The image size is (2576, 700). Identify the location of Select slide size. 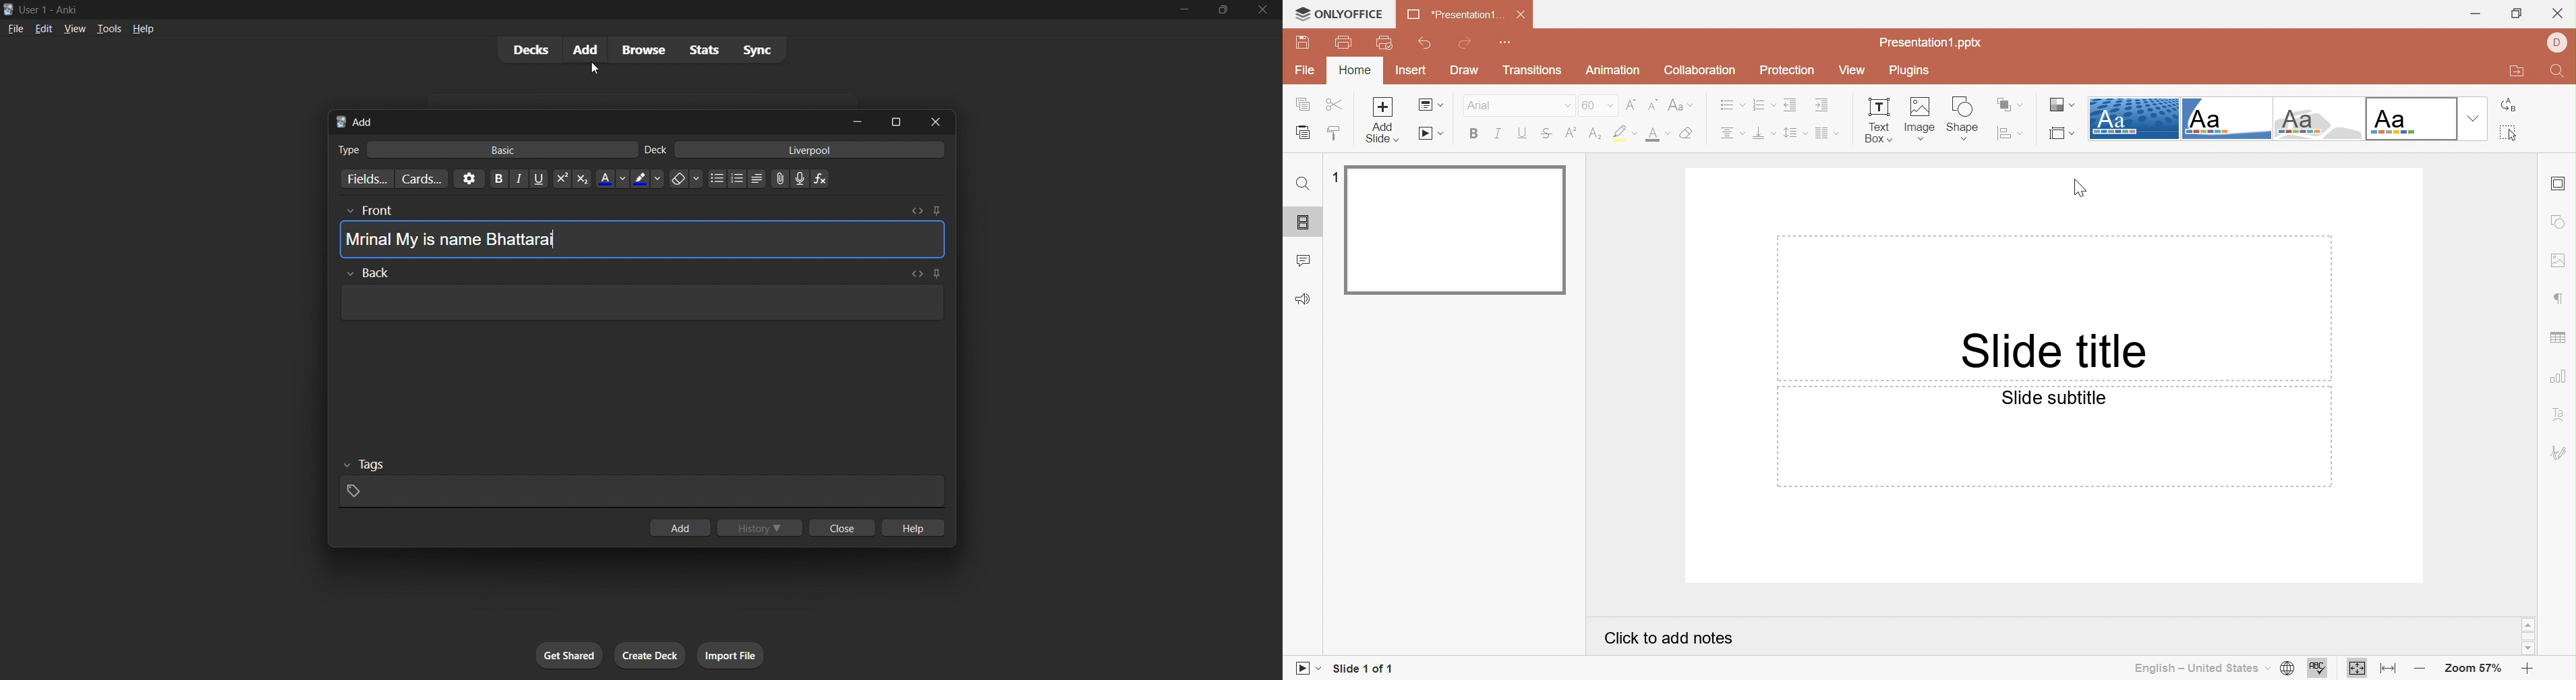
(2060, 134).